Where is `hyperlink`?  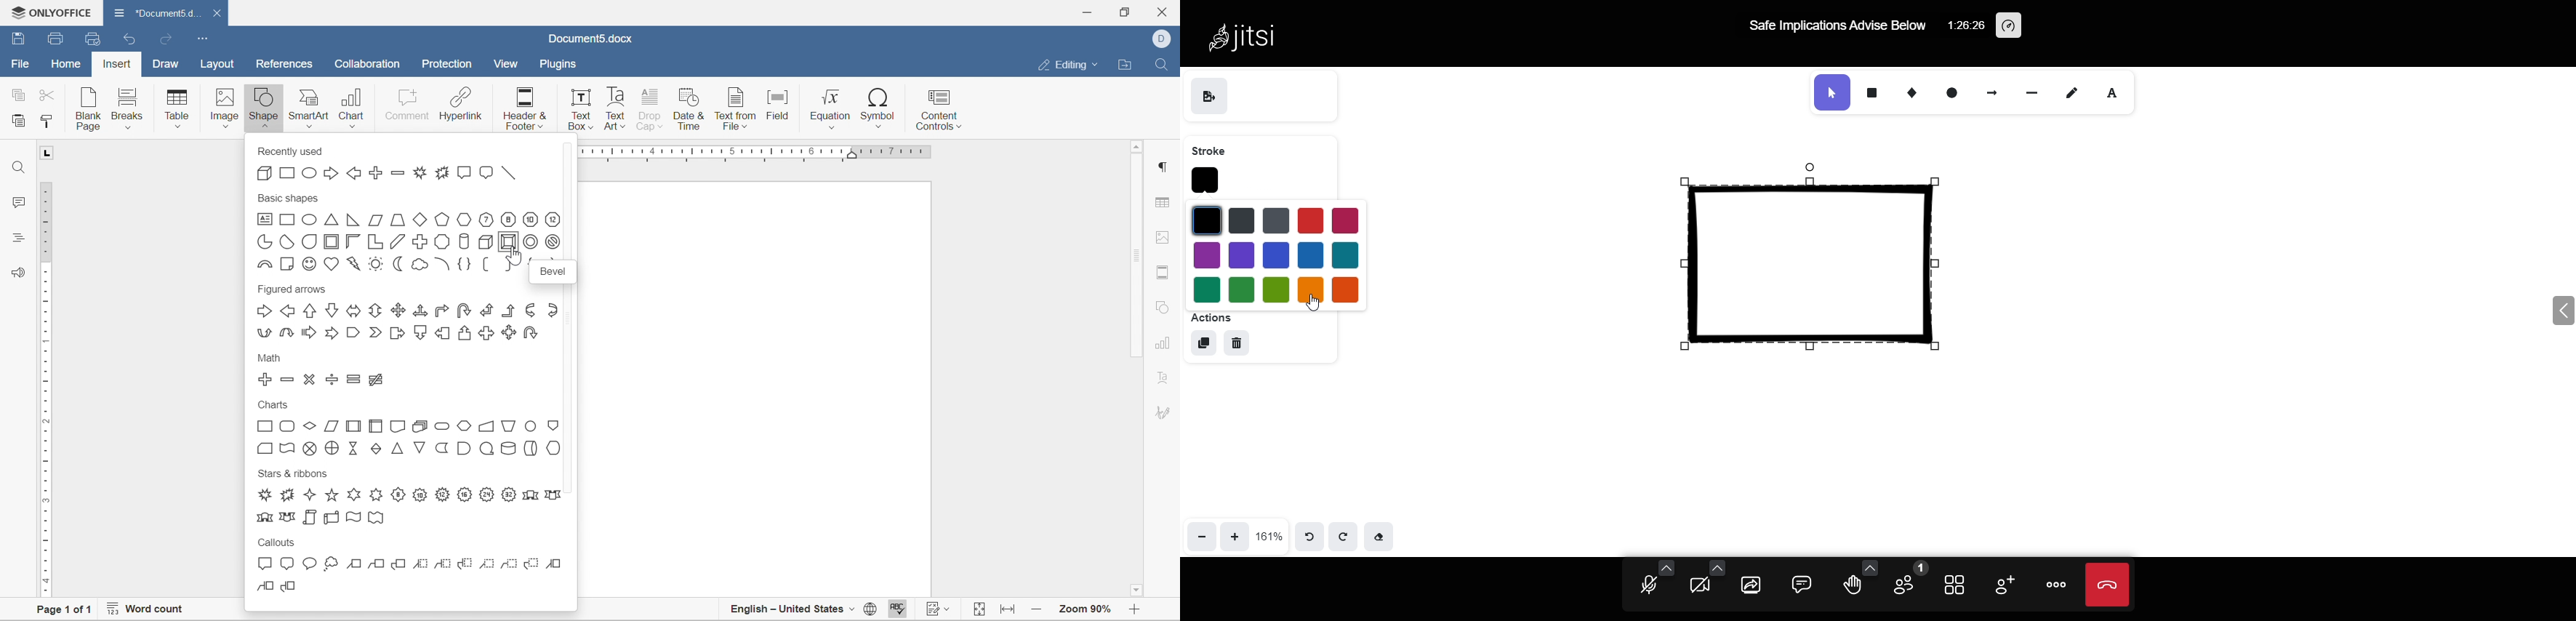
hyperlink is located at coordinates (461, 102).